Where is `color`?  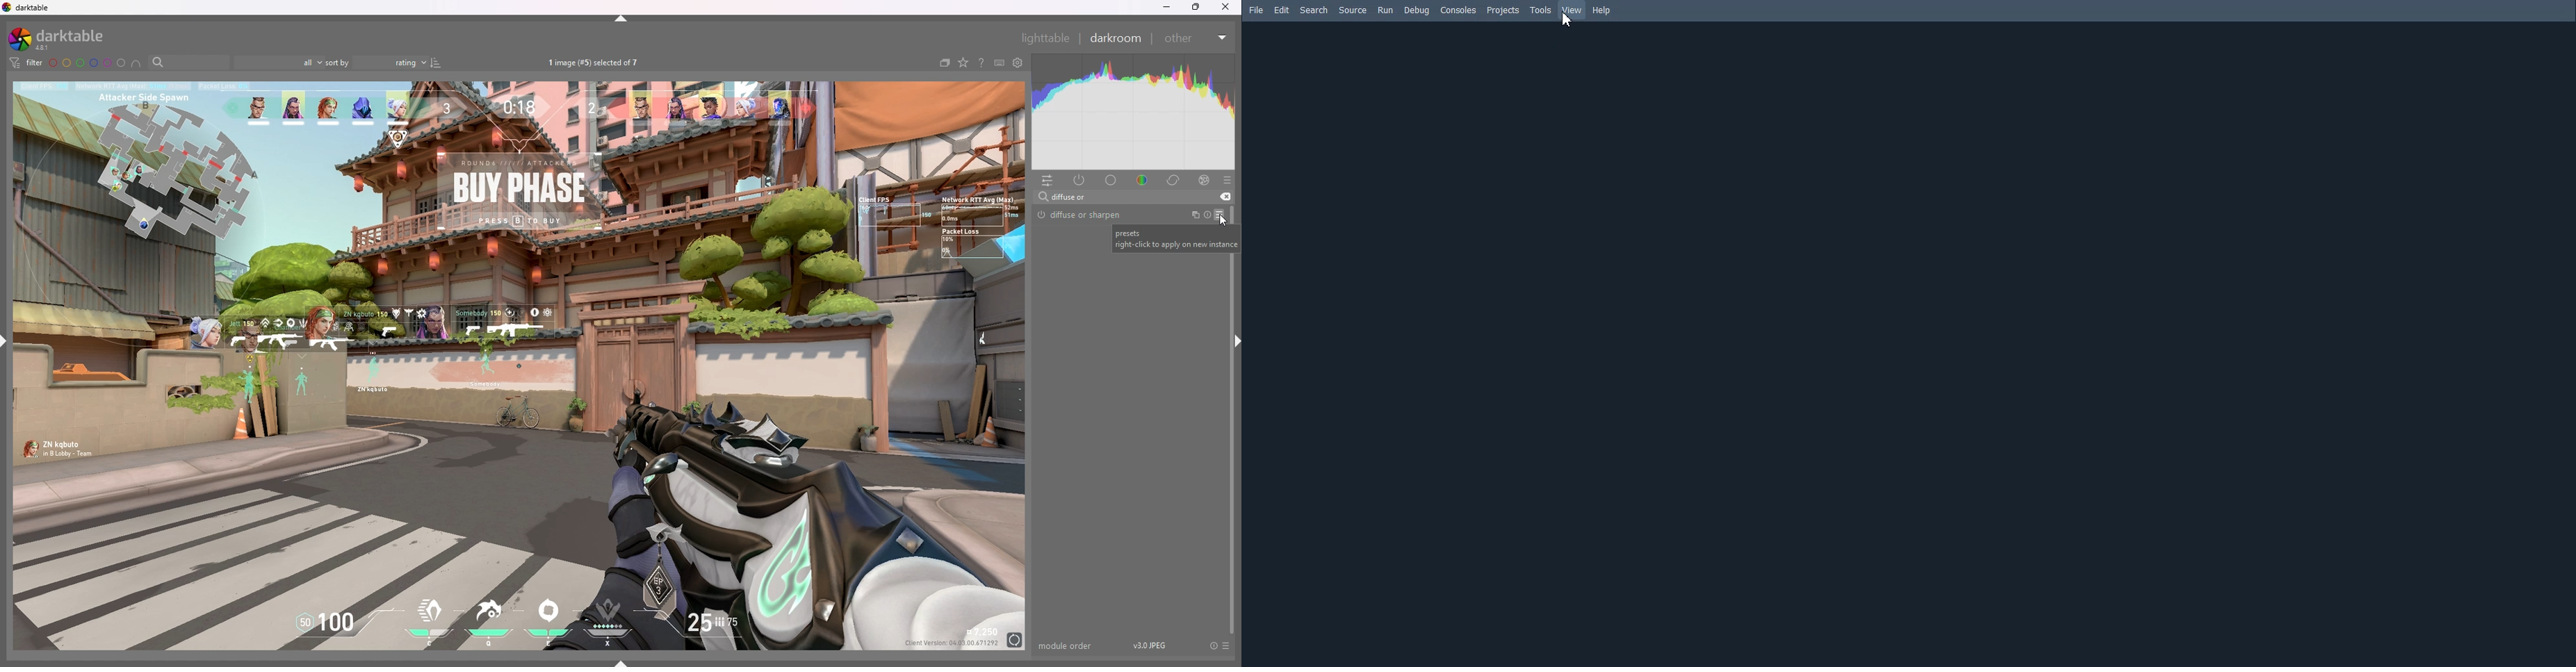 color is located at coordinates (1144, 179).